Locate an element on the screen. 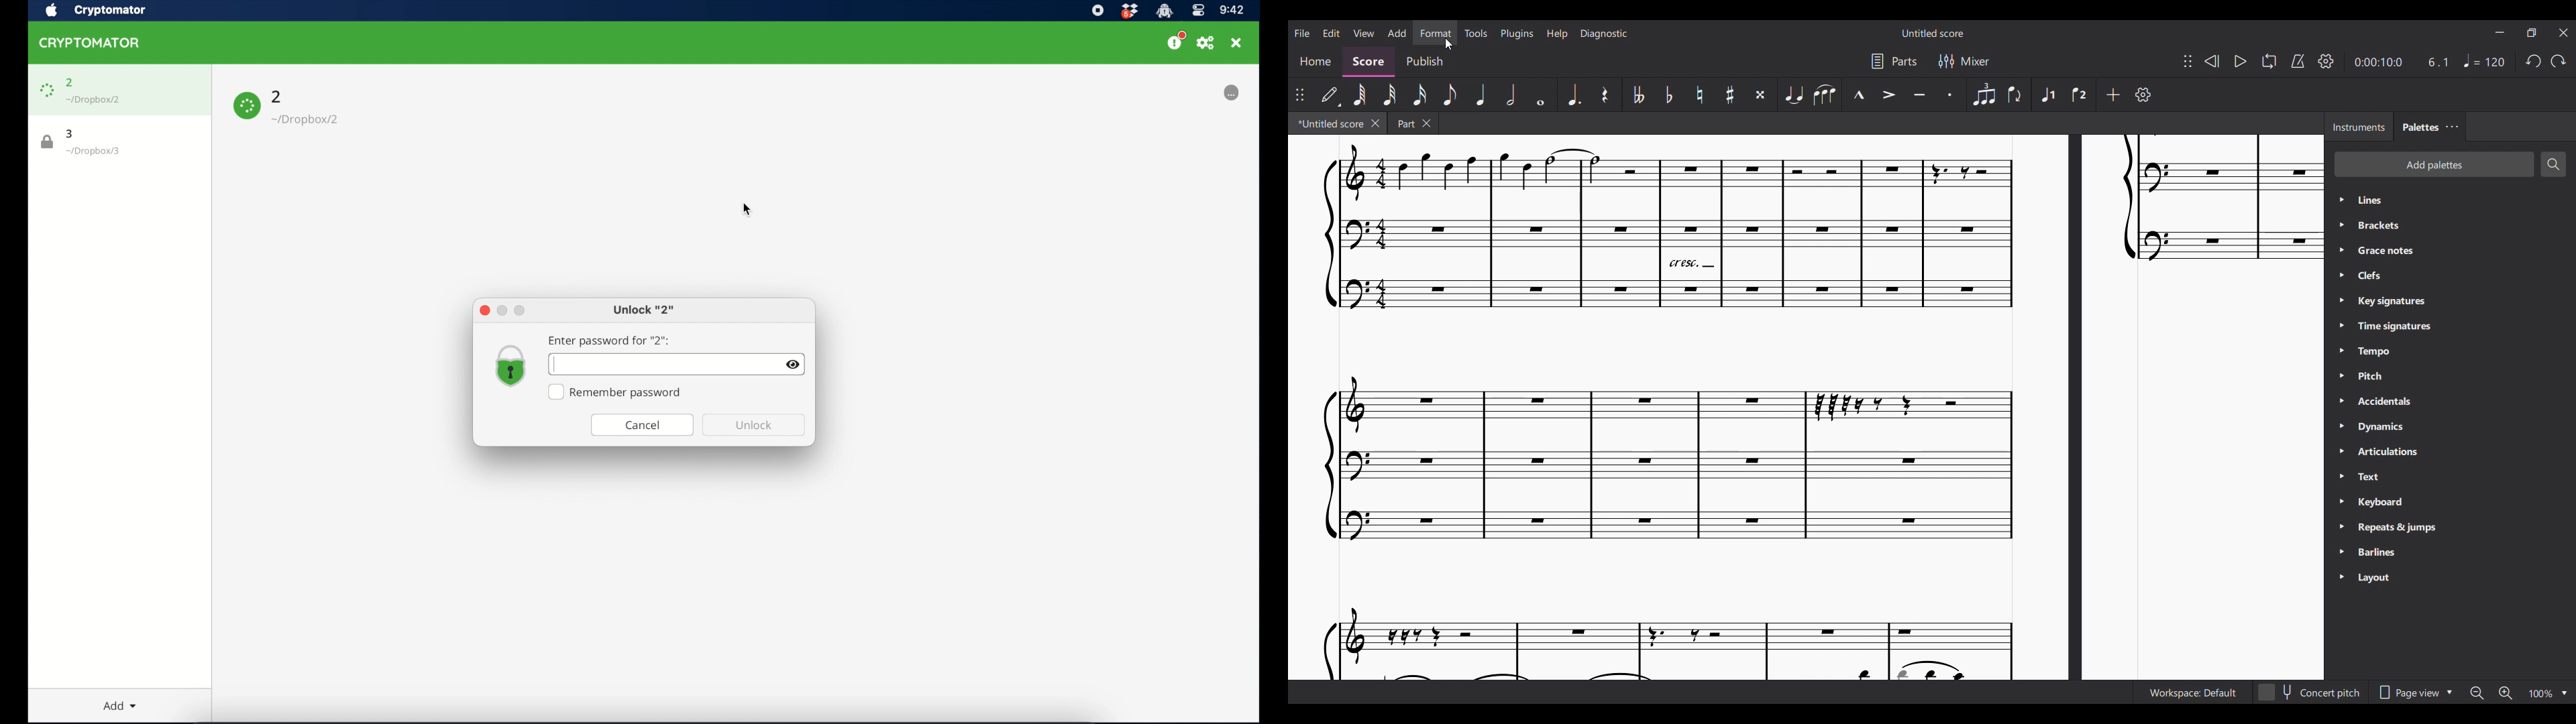 The width and height of the screenshot is (2576, 728). Current tab highlighted is located at coordinates (1329, 123).